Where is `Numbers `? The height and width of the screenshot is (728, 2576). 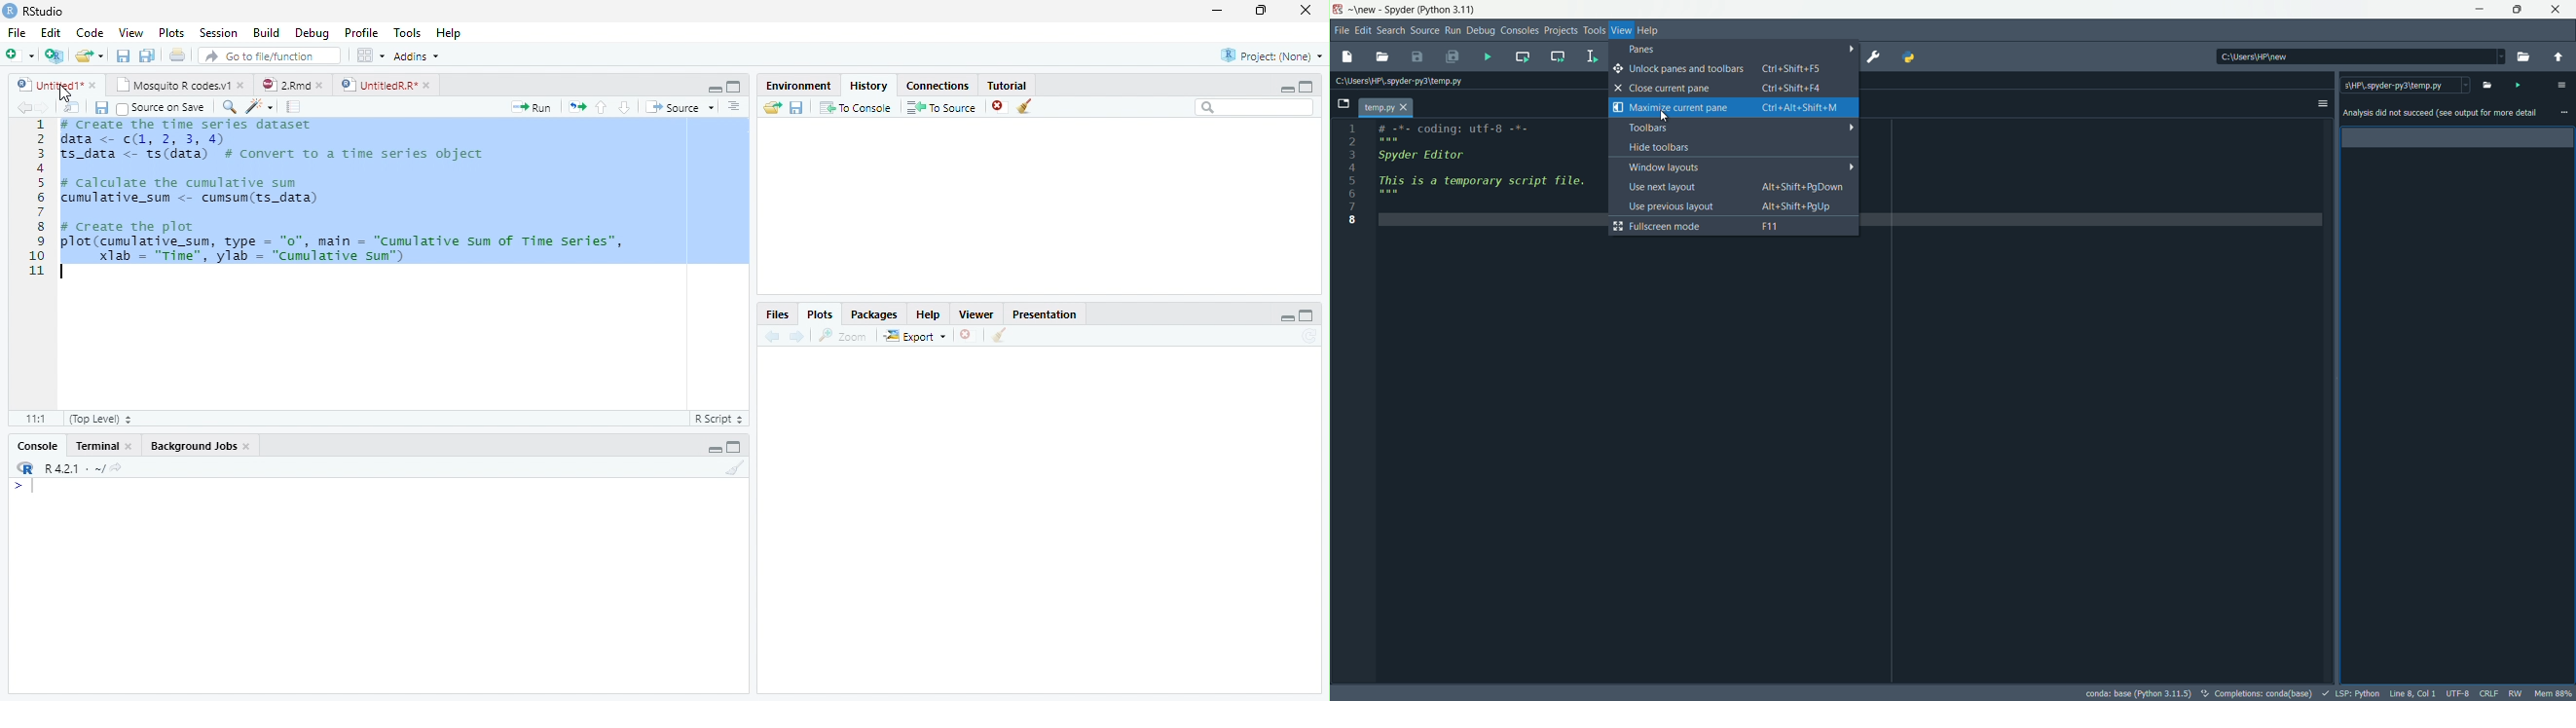 Numbers  is located at coordinates (37, 203).